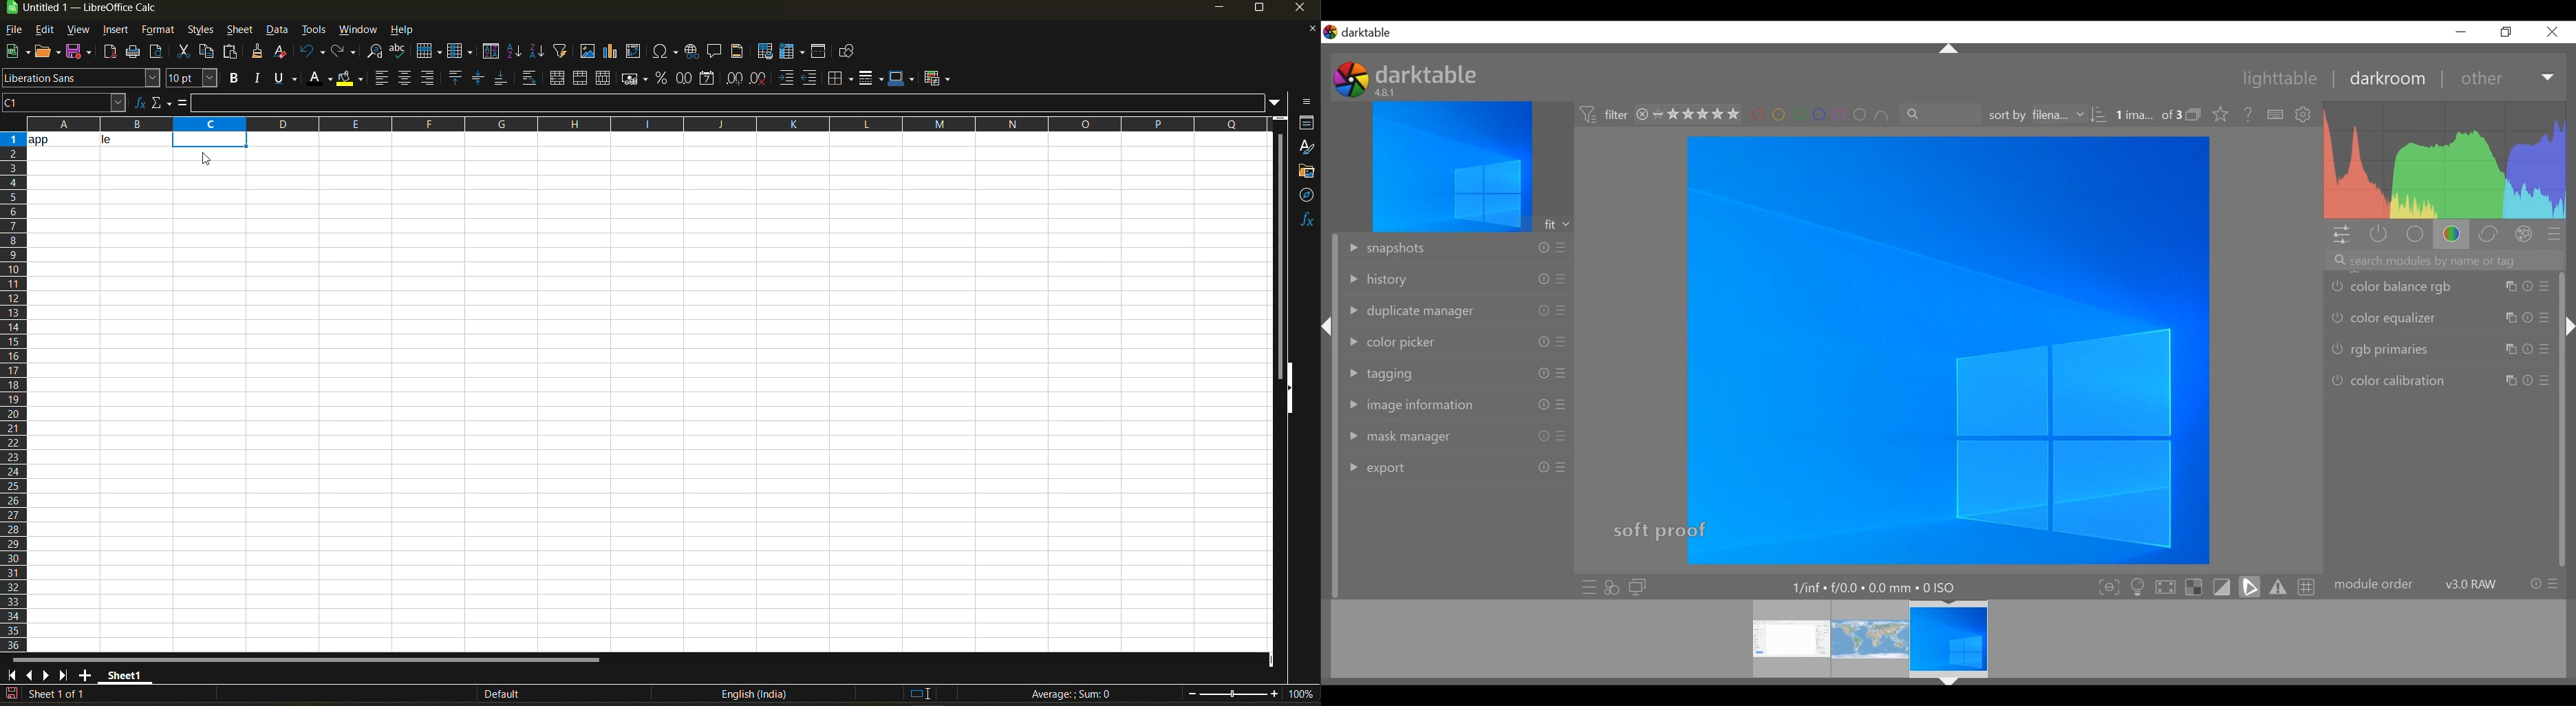 The width and height of the screenshot is (2576, 728). Describe the element at coordinates (844, 54) in the screenshot. I see `show draw functions` at that location.